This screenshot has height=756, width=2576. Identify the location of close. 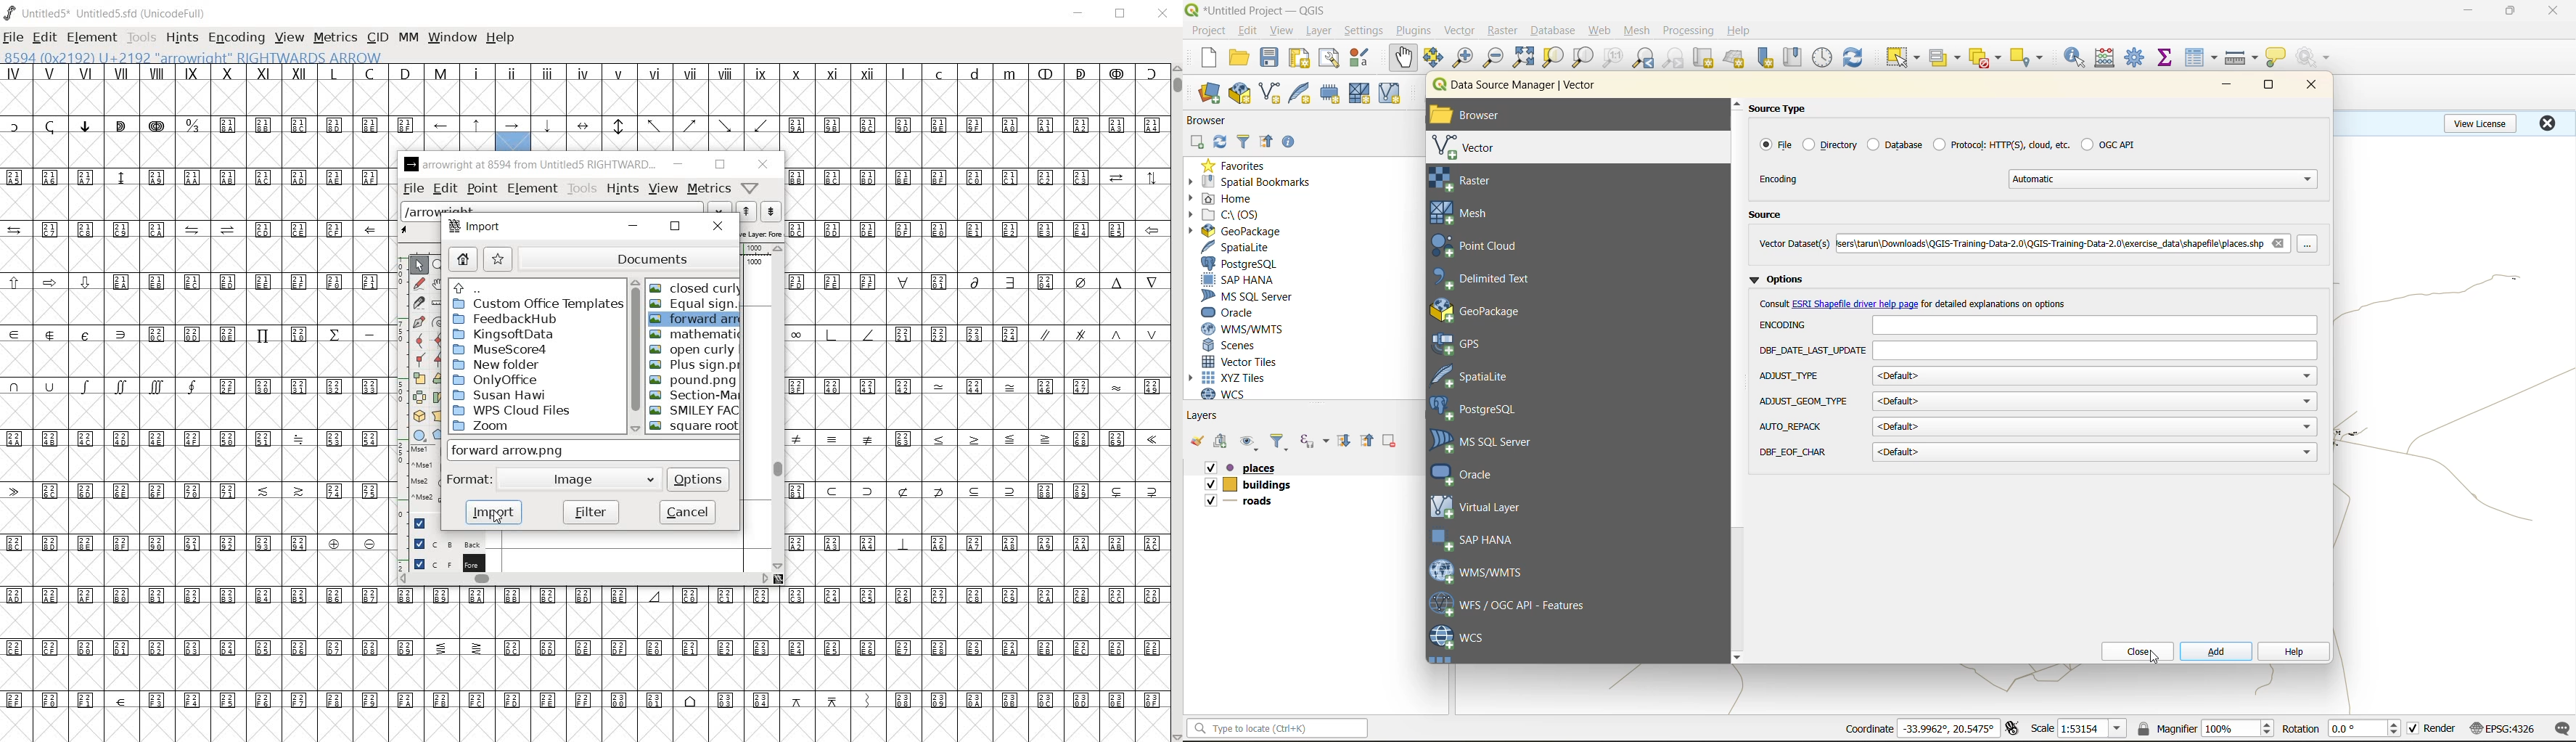
(2133, 651).